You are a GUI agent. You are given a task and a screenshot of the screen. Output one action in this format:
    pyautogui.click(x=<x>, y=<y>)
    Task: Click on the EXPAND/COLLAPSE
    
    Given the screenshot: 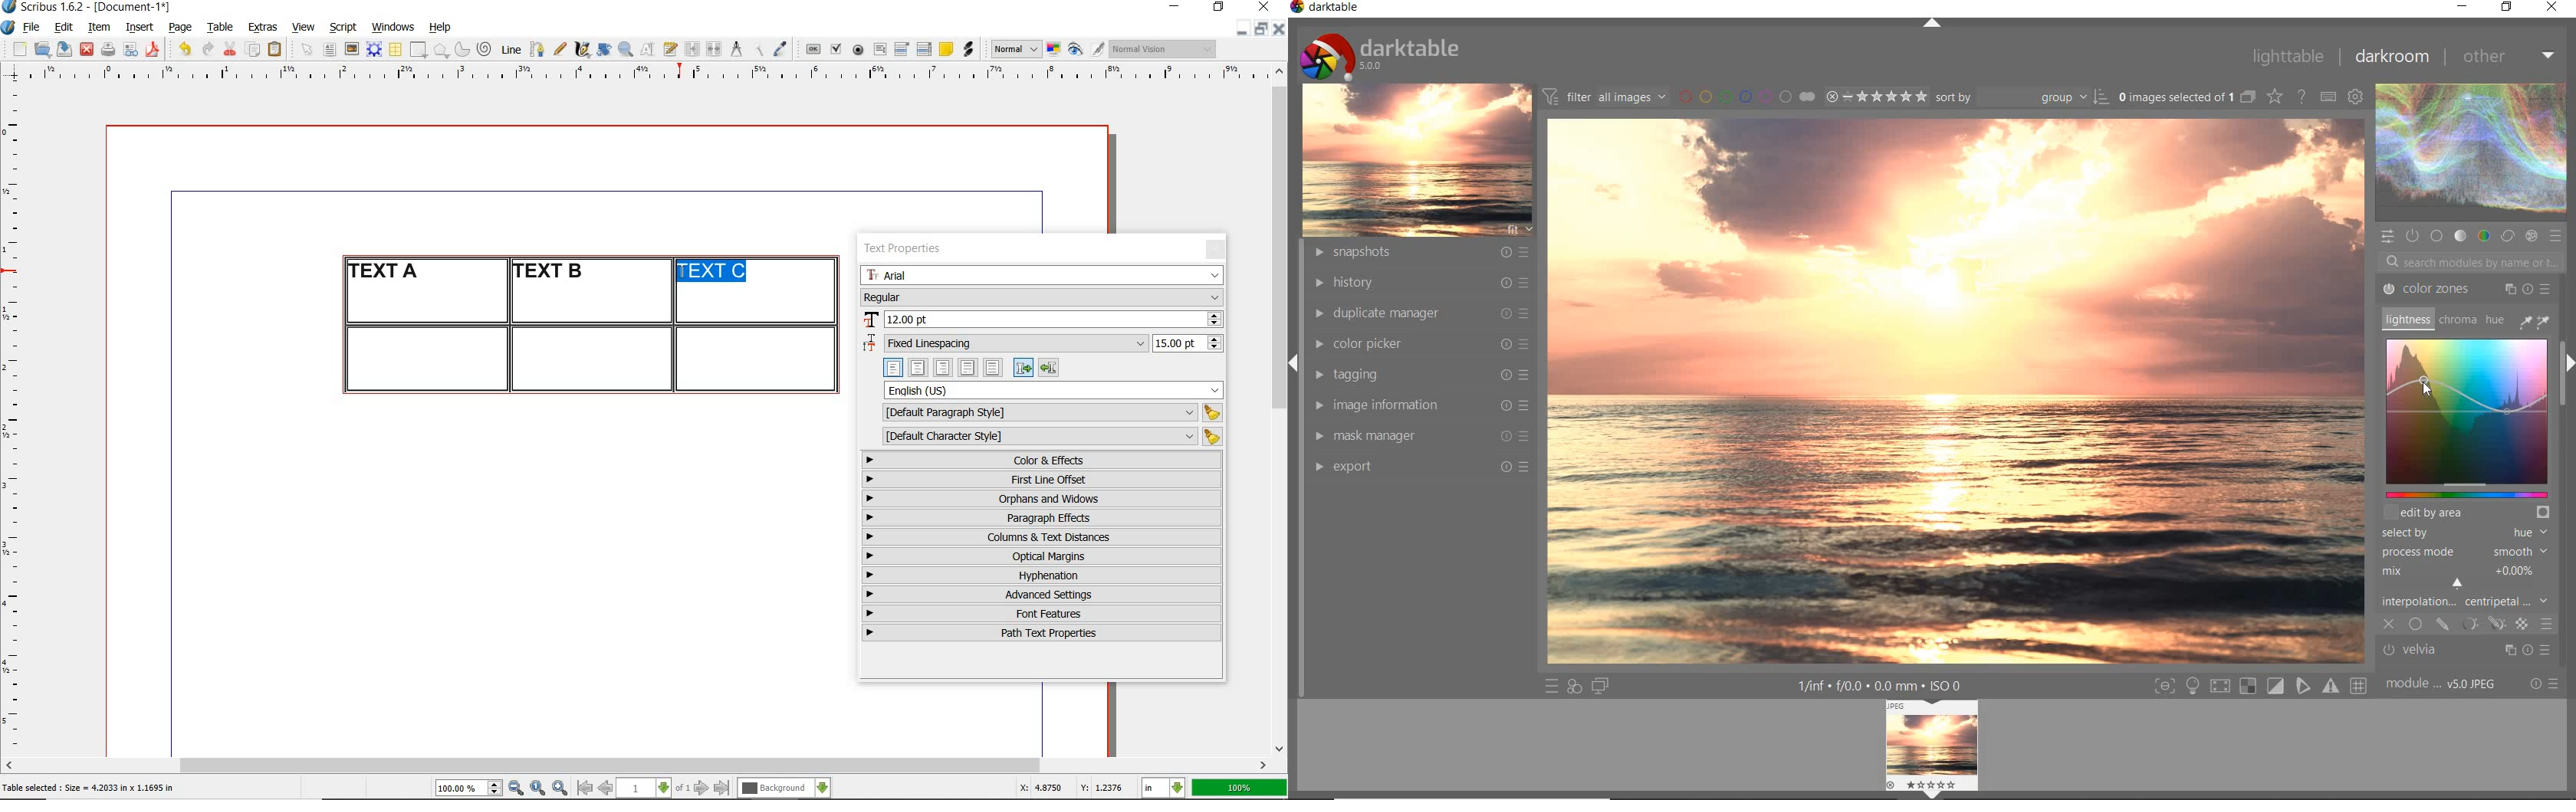 What is the action you would take?
    pyautogui.click(x=2567, y=365)
    